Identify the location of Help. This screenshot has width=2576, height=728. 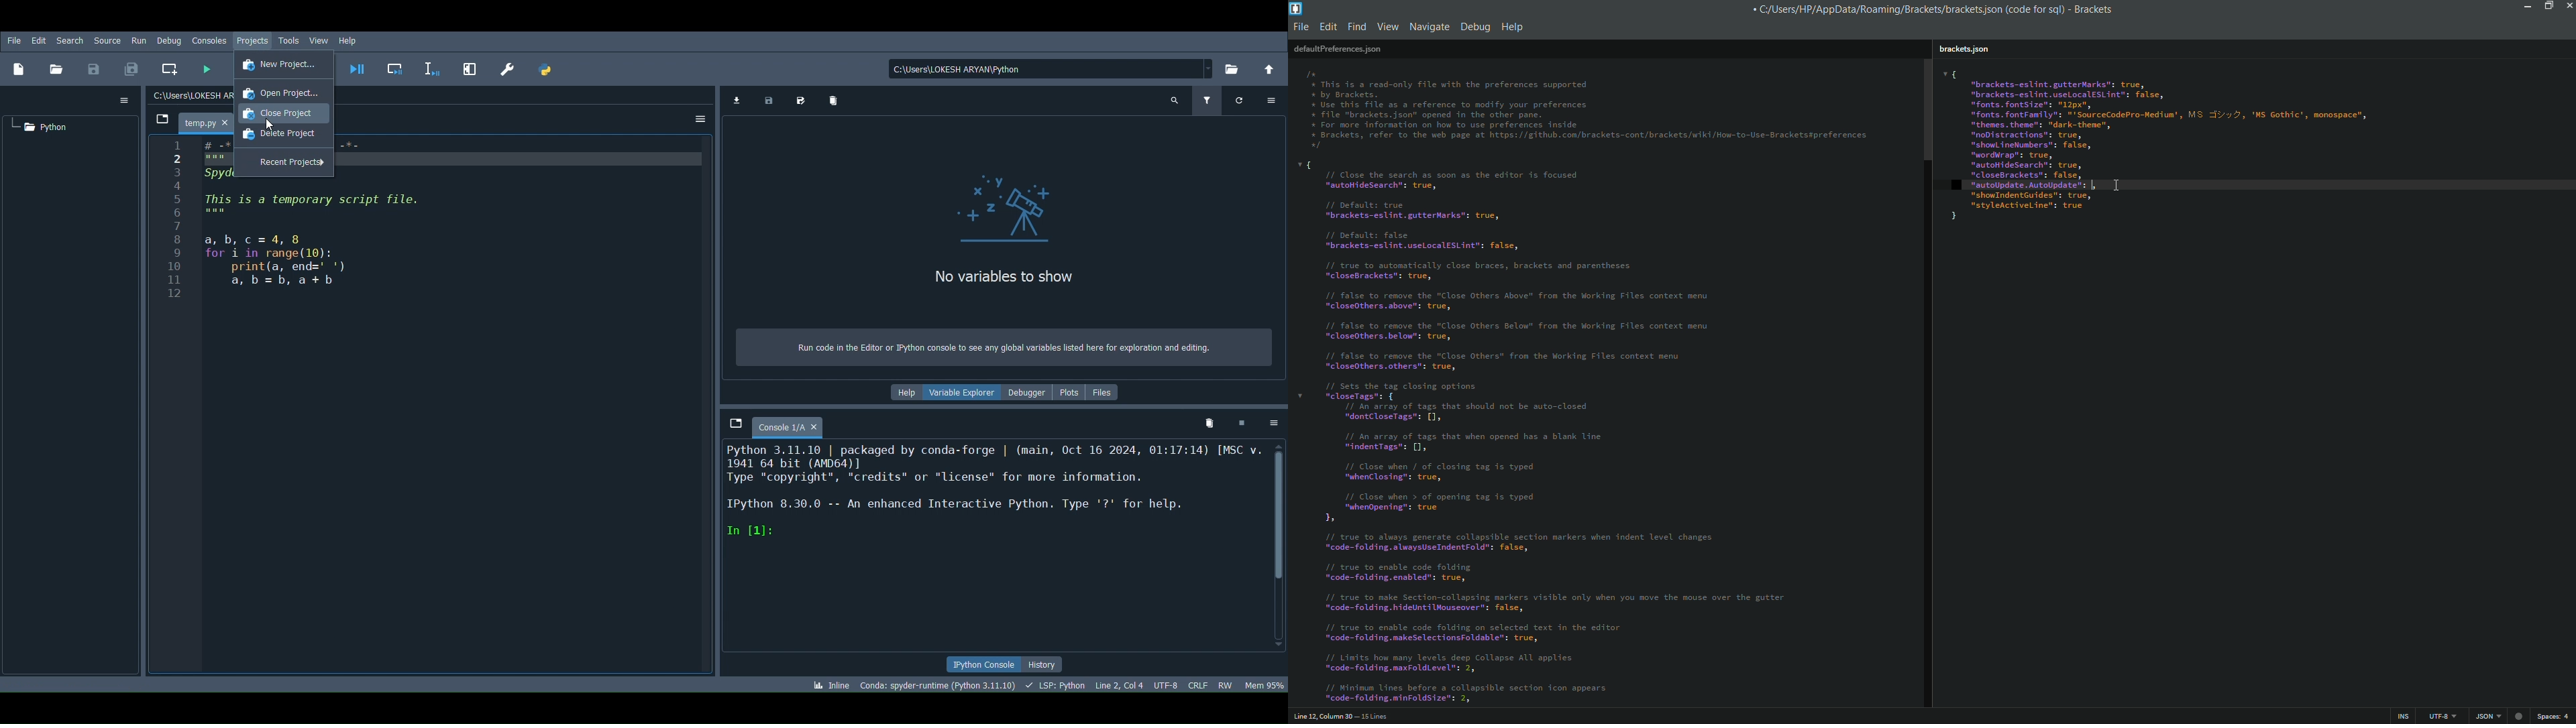
(900, 393).